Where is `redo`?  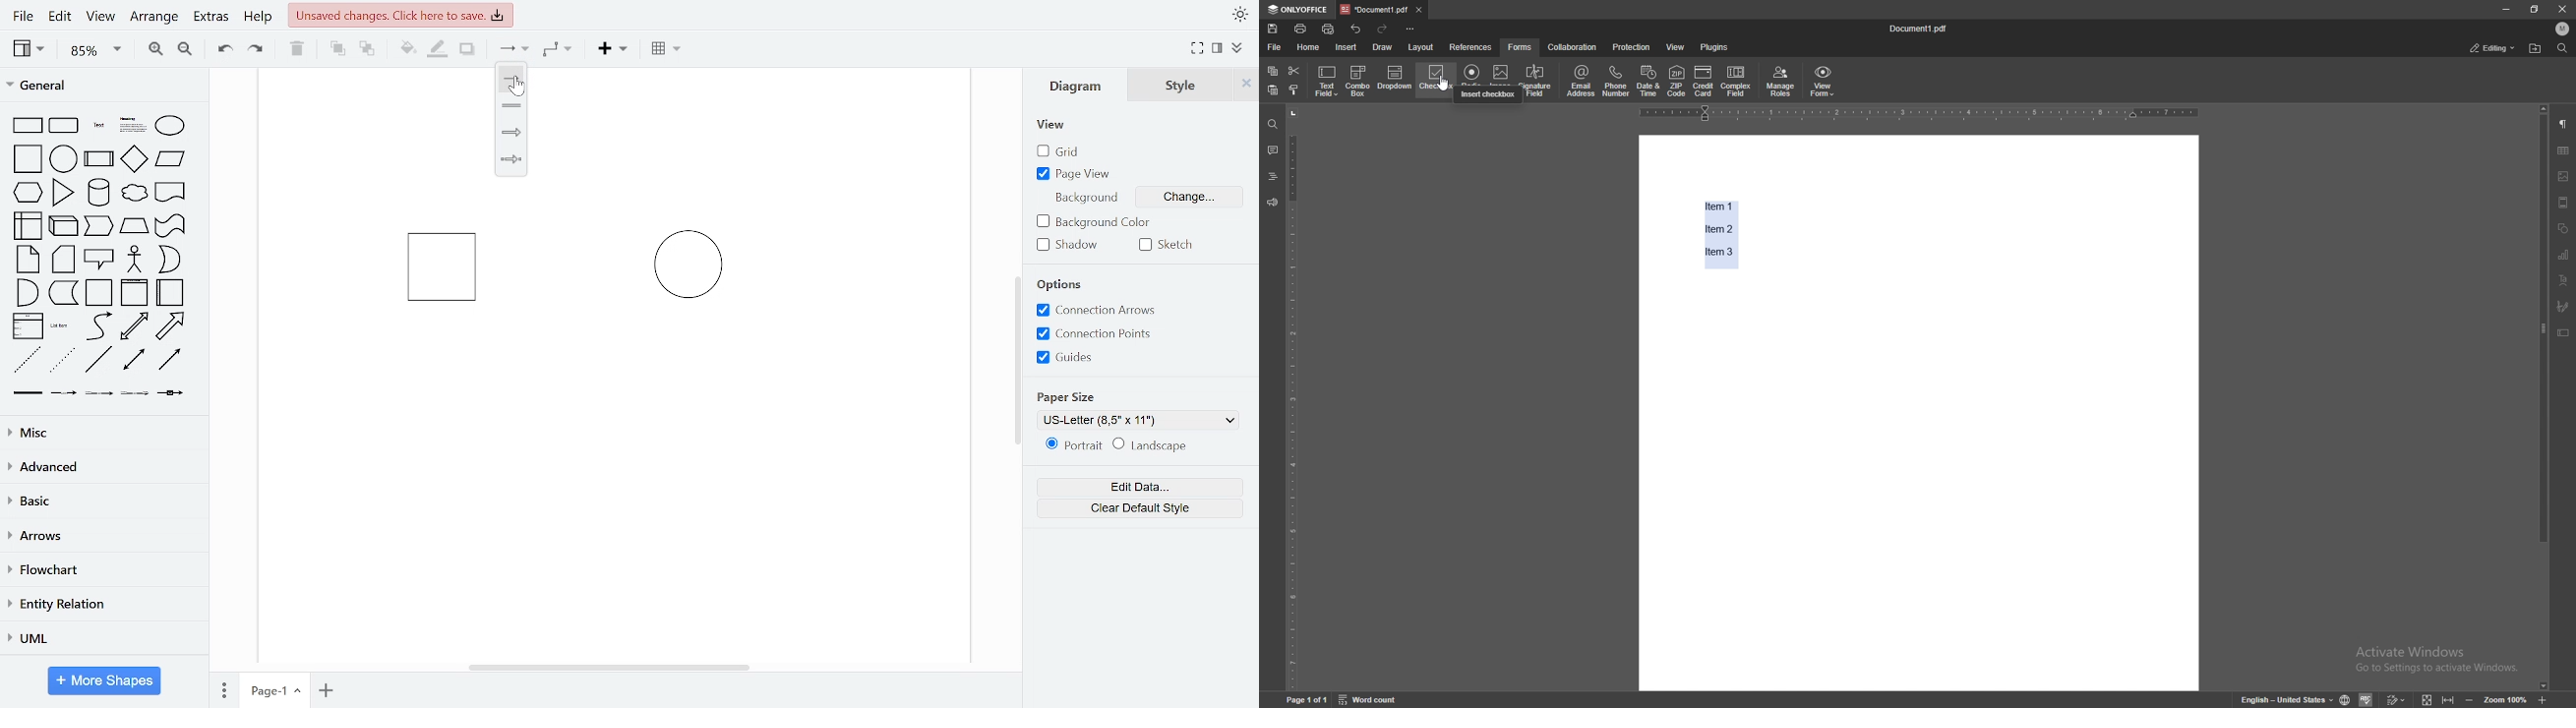
redo is located at coordinates (257, 48).